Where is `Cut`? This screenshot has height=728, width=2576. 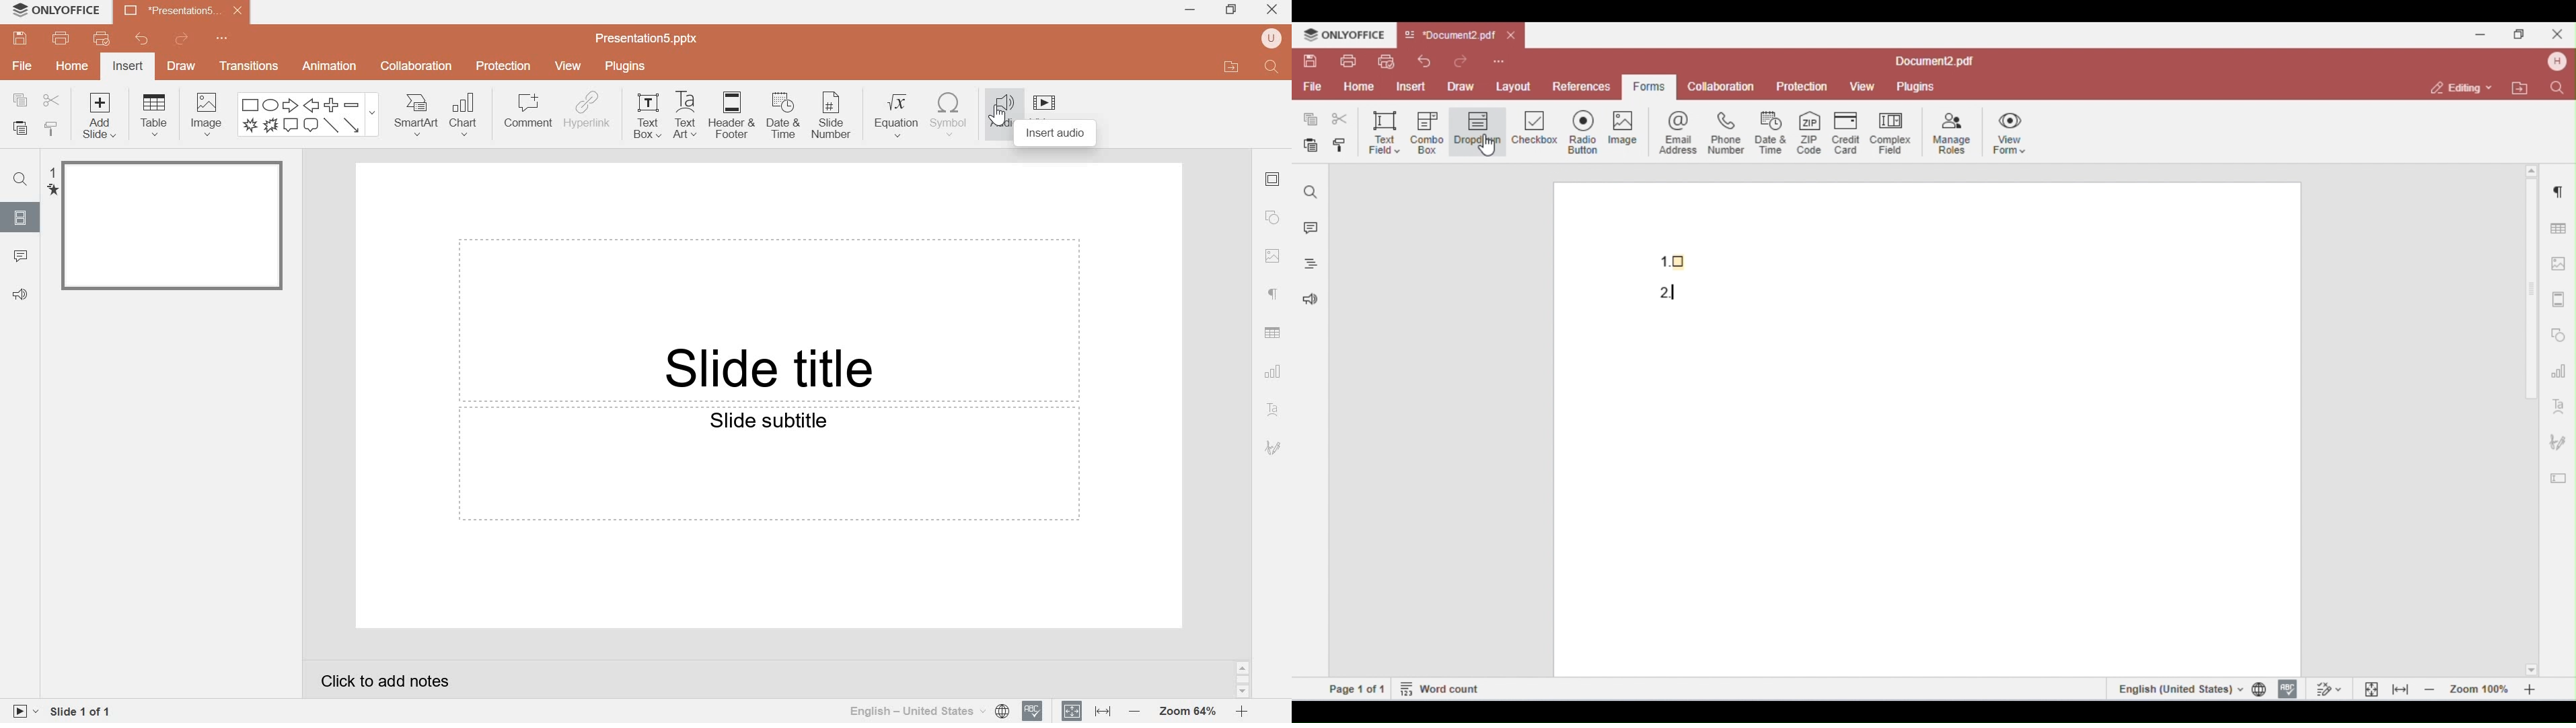
Cut is located at coordinates (50, 101).